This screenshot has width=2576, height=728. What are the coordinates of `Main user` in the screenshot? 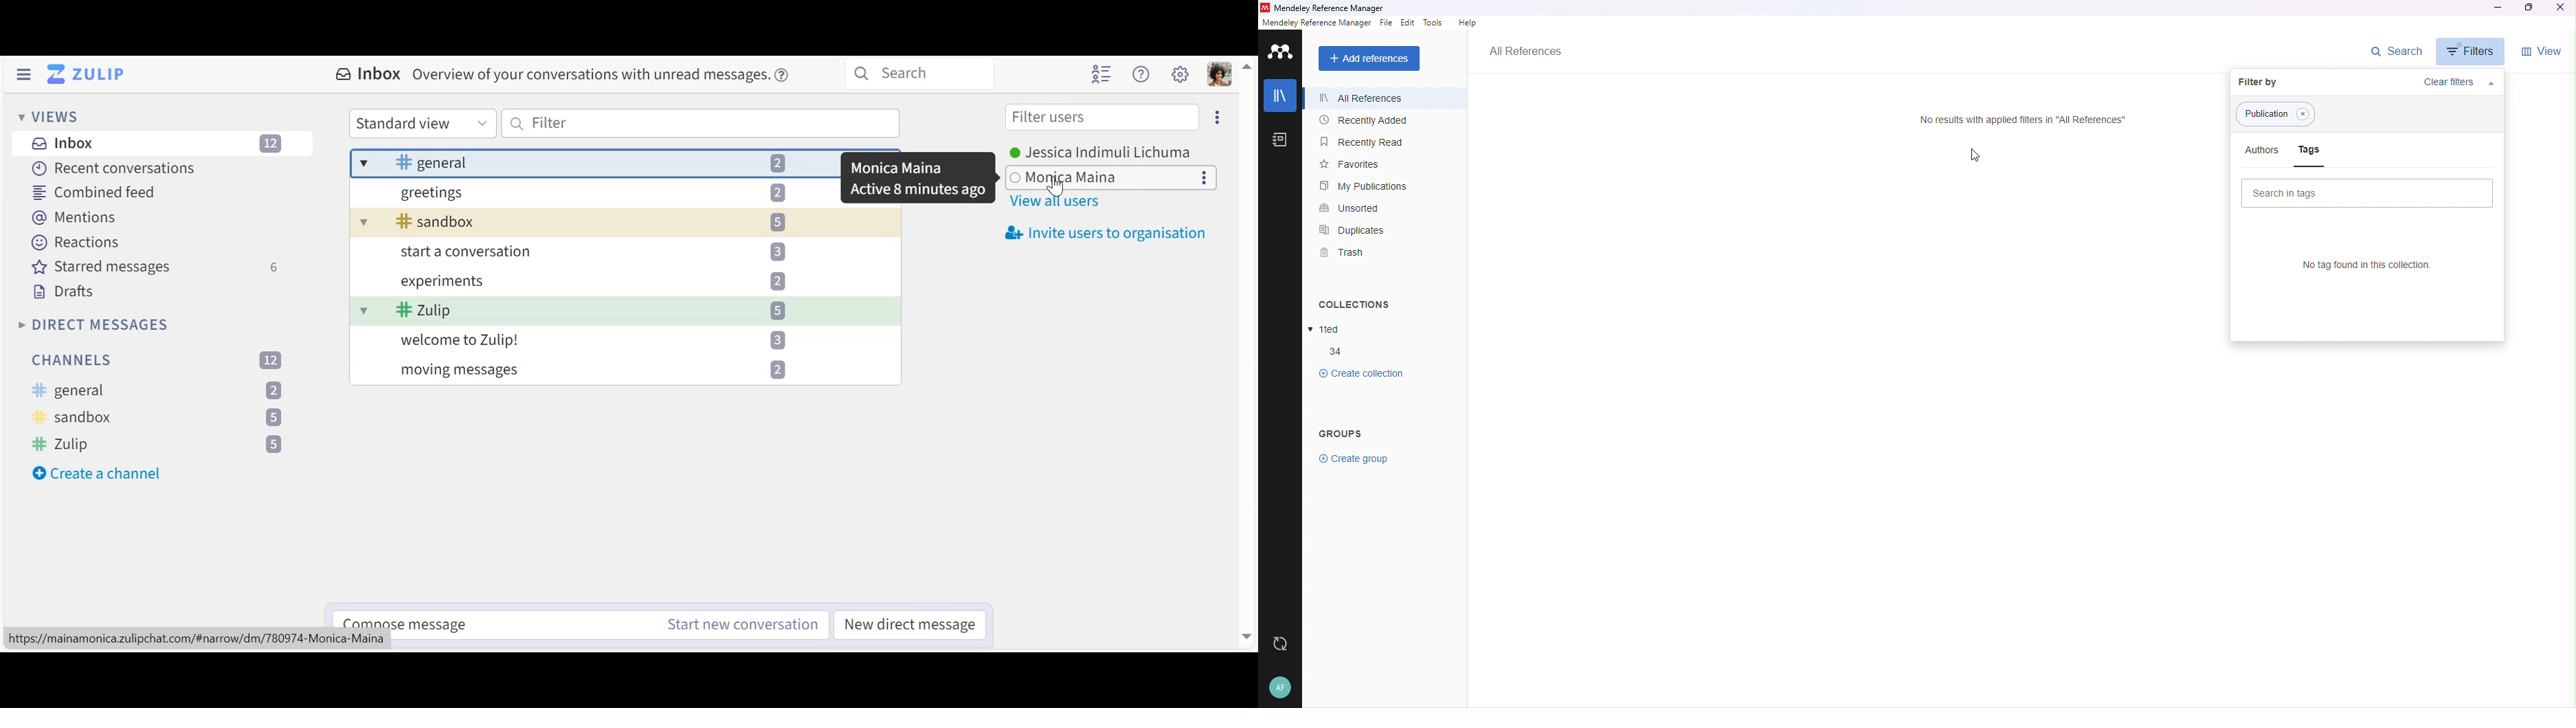 It's located at (1180, 74).